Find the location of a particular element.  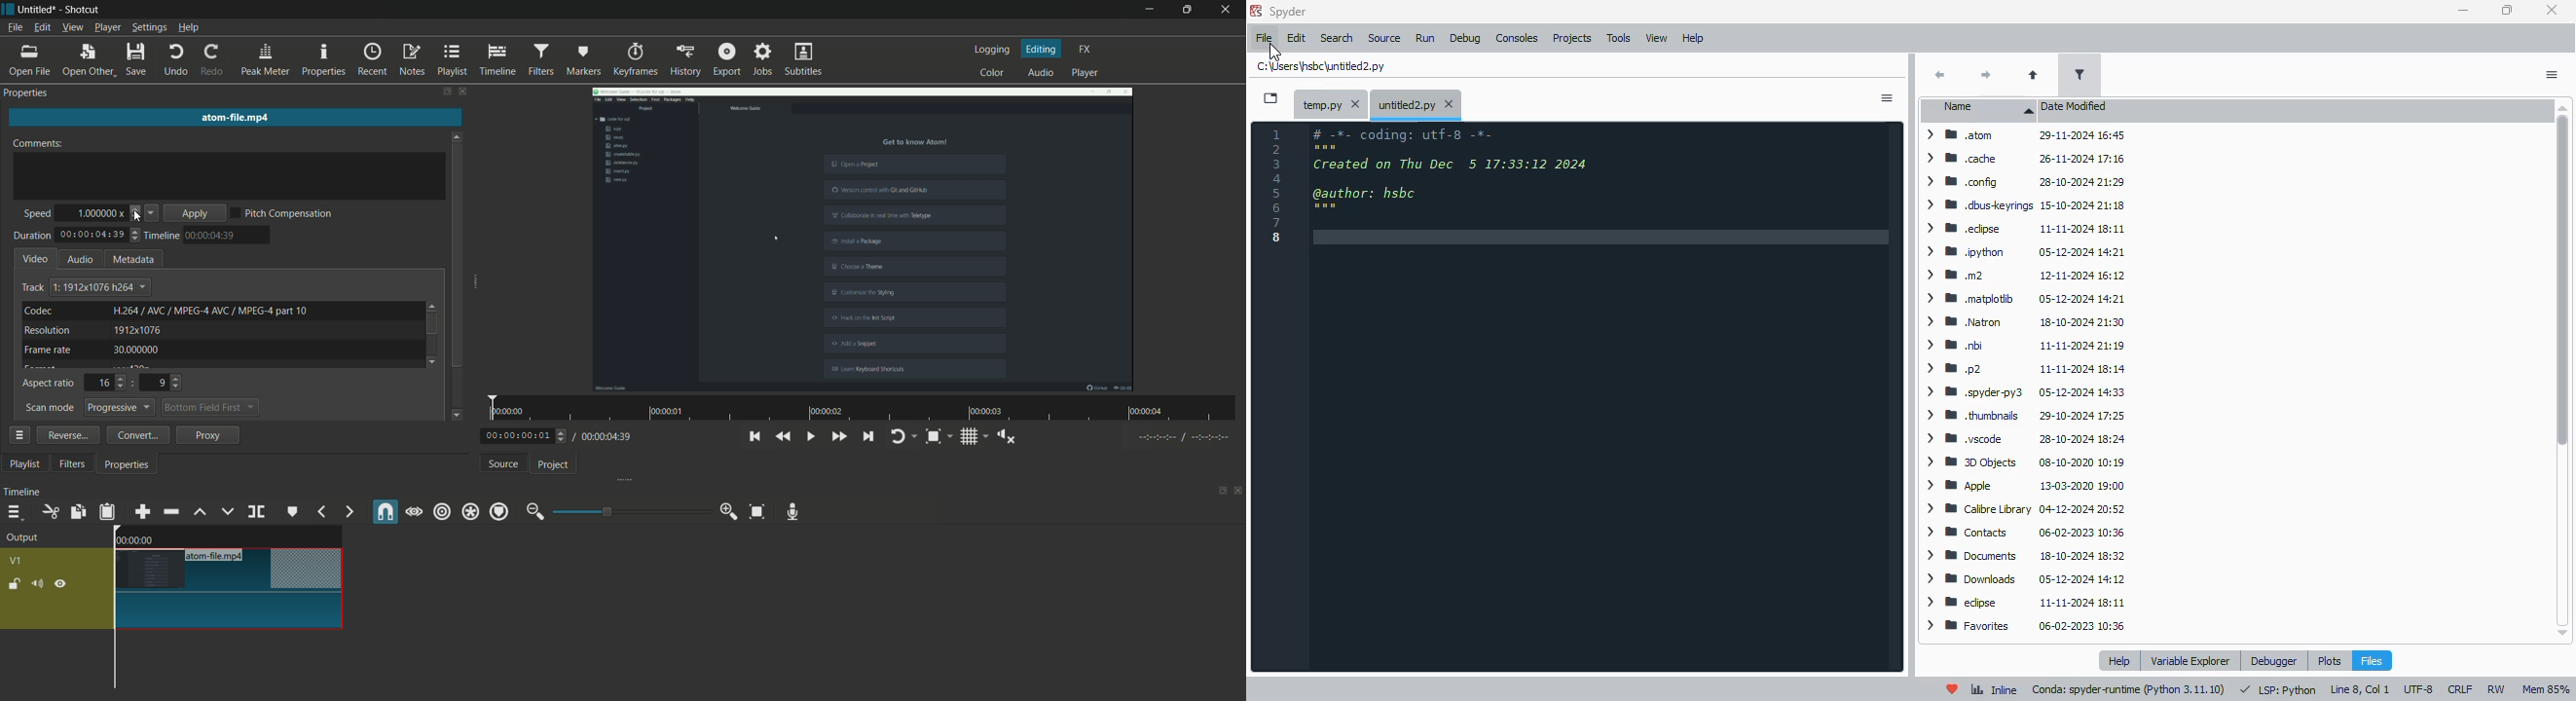

track is located at coordinates (32, 288).